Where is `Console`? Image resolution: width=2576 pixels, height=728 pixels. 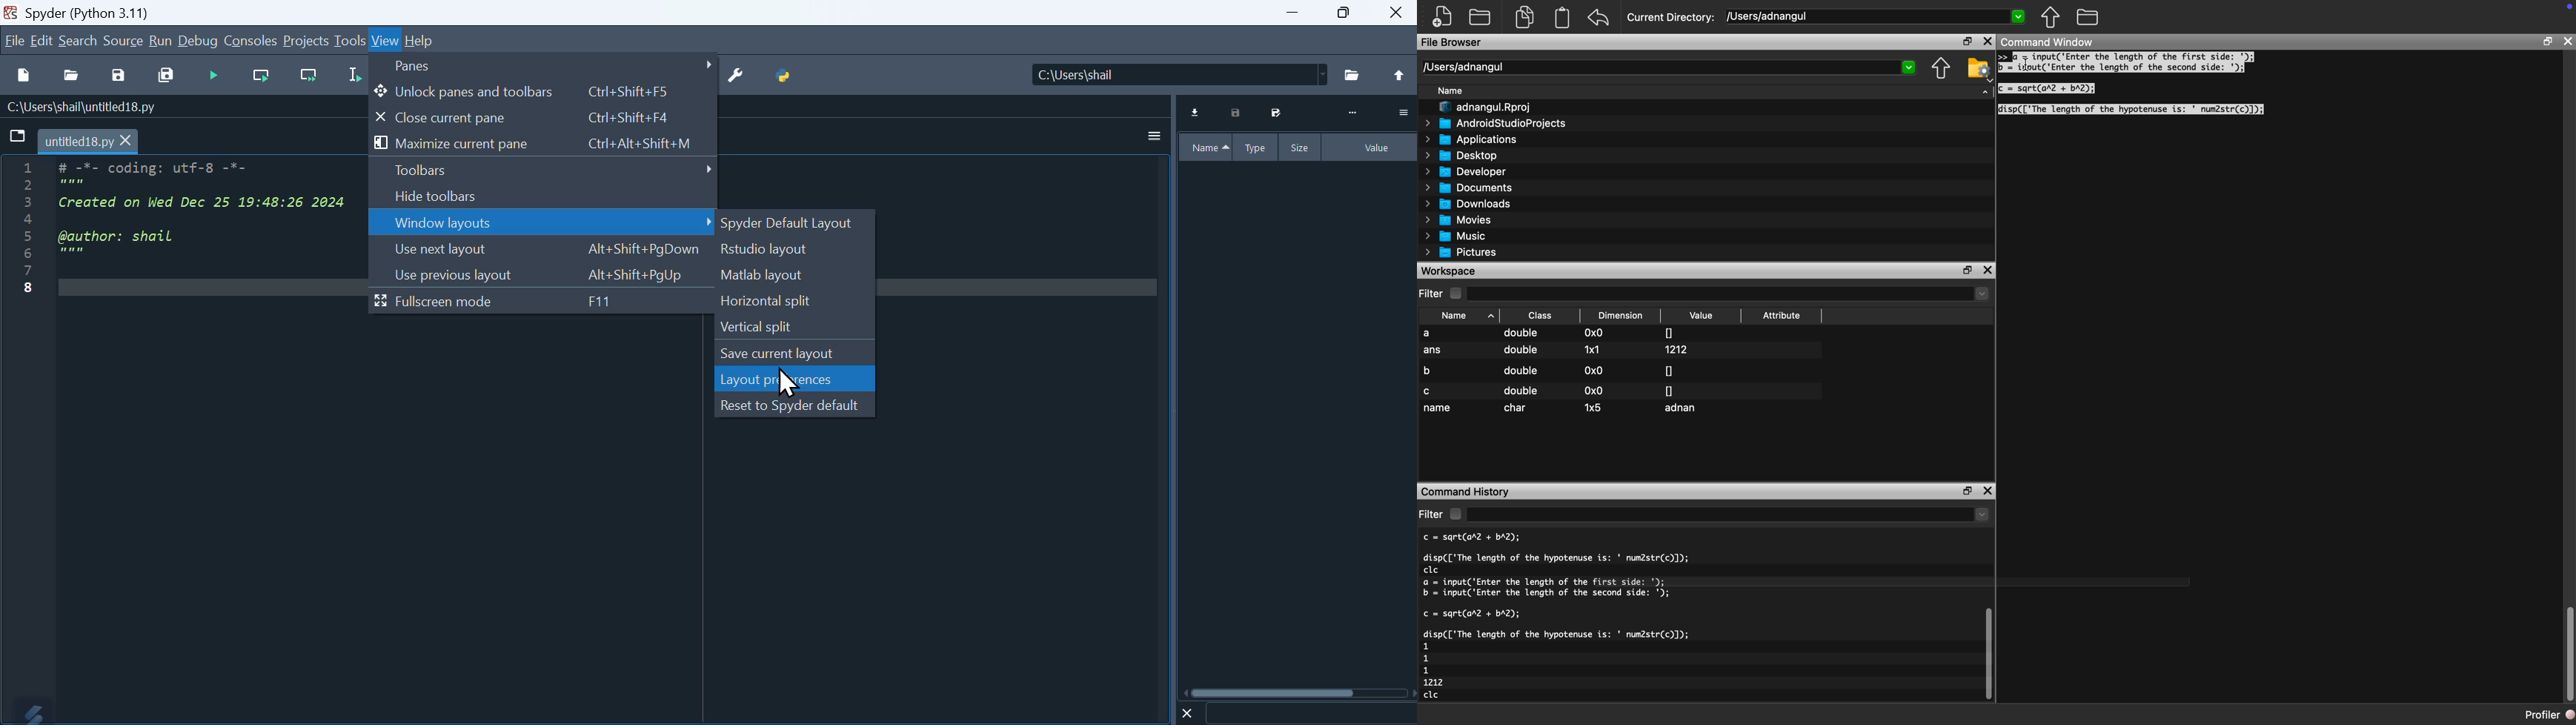 Console is located at coordinates (250, 40).